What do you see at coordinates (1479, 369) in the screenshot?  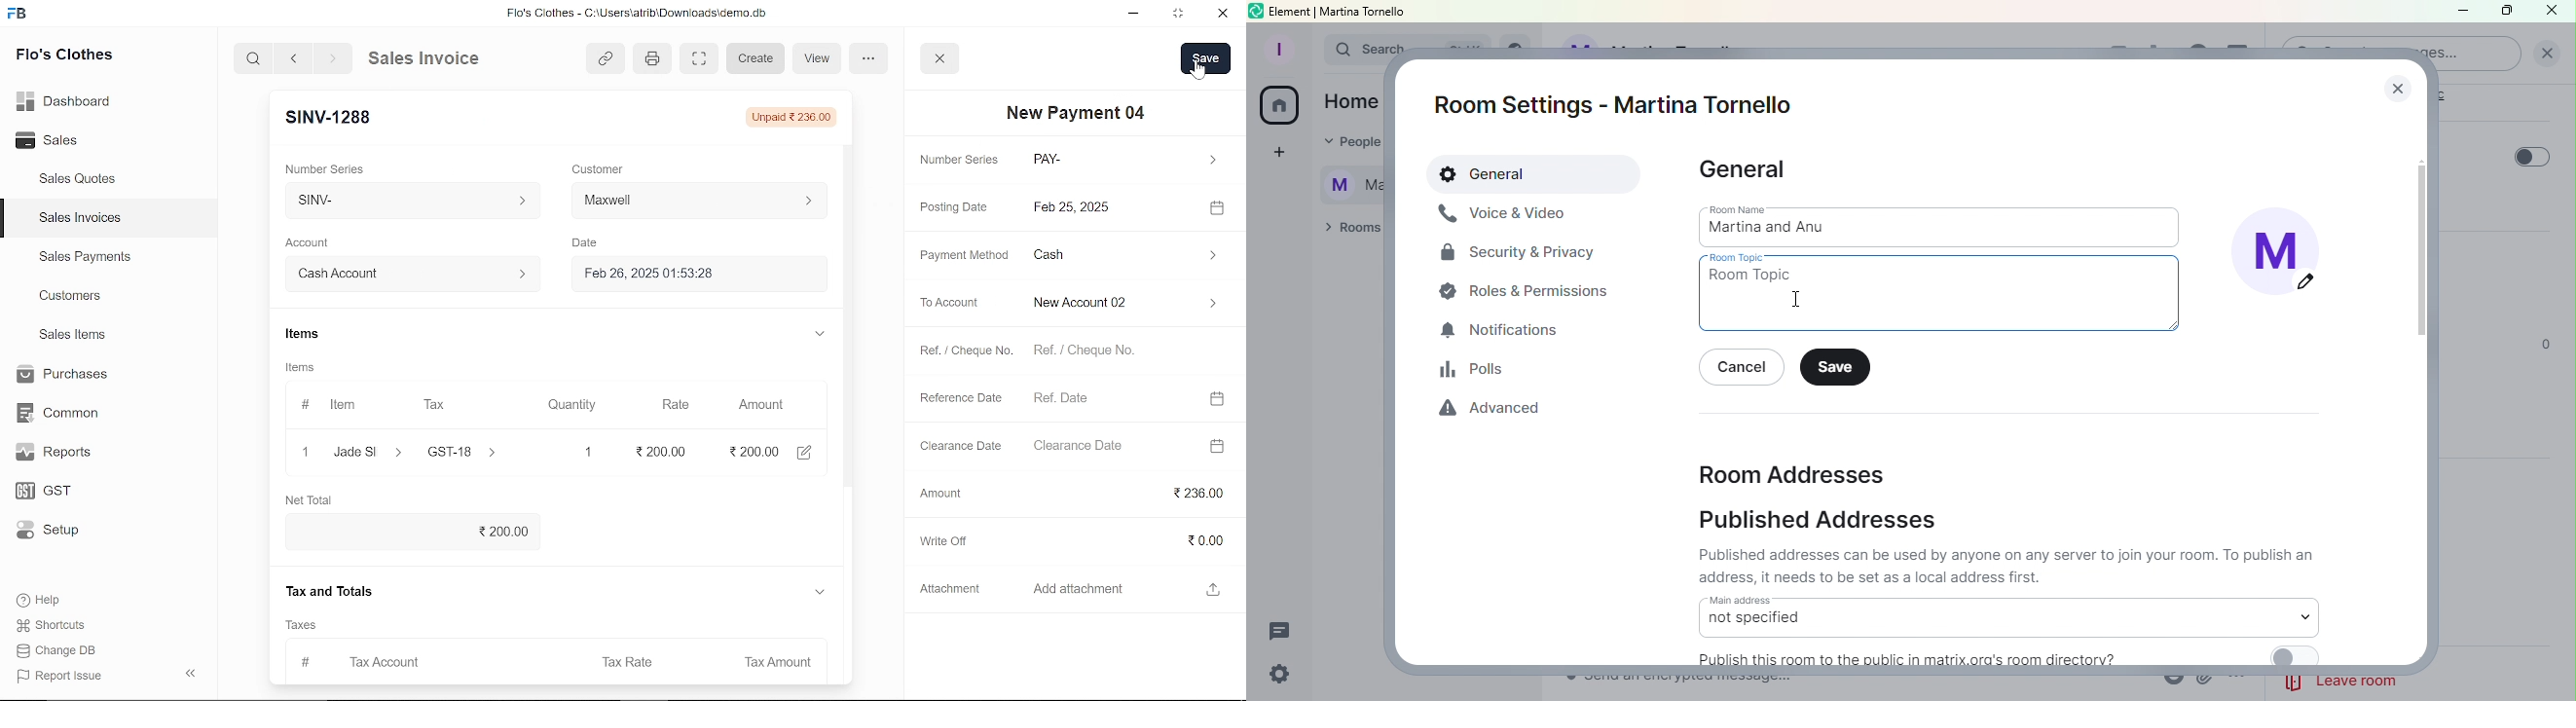 I see `Polls` at bounding box center [1479, 369].